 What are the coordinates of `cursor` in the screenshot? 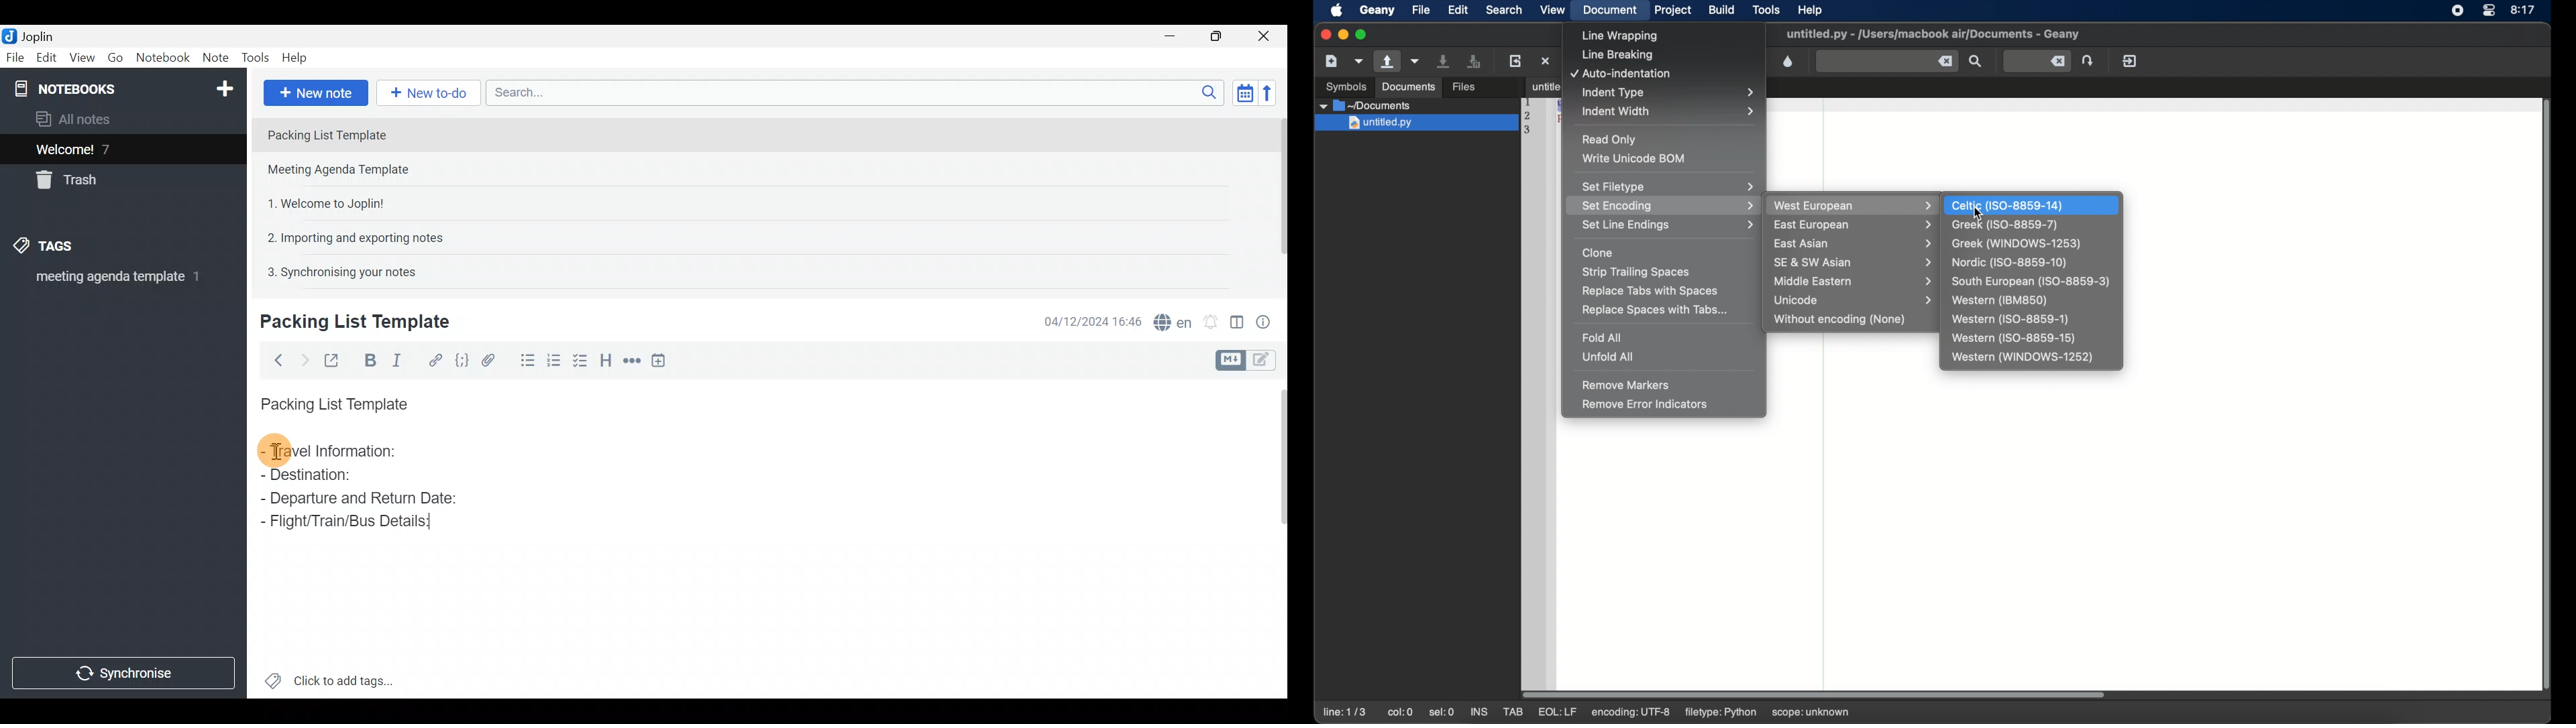 It's located at (275, 453).